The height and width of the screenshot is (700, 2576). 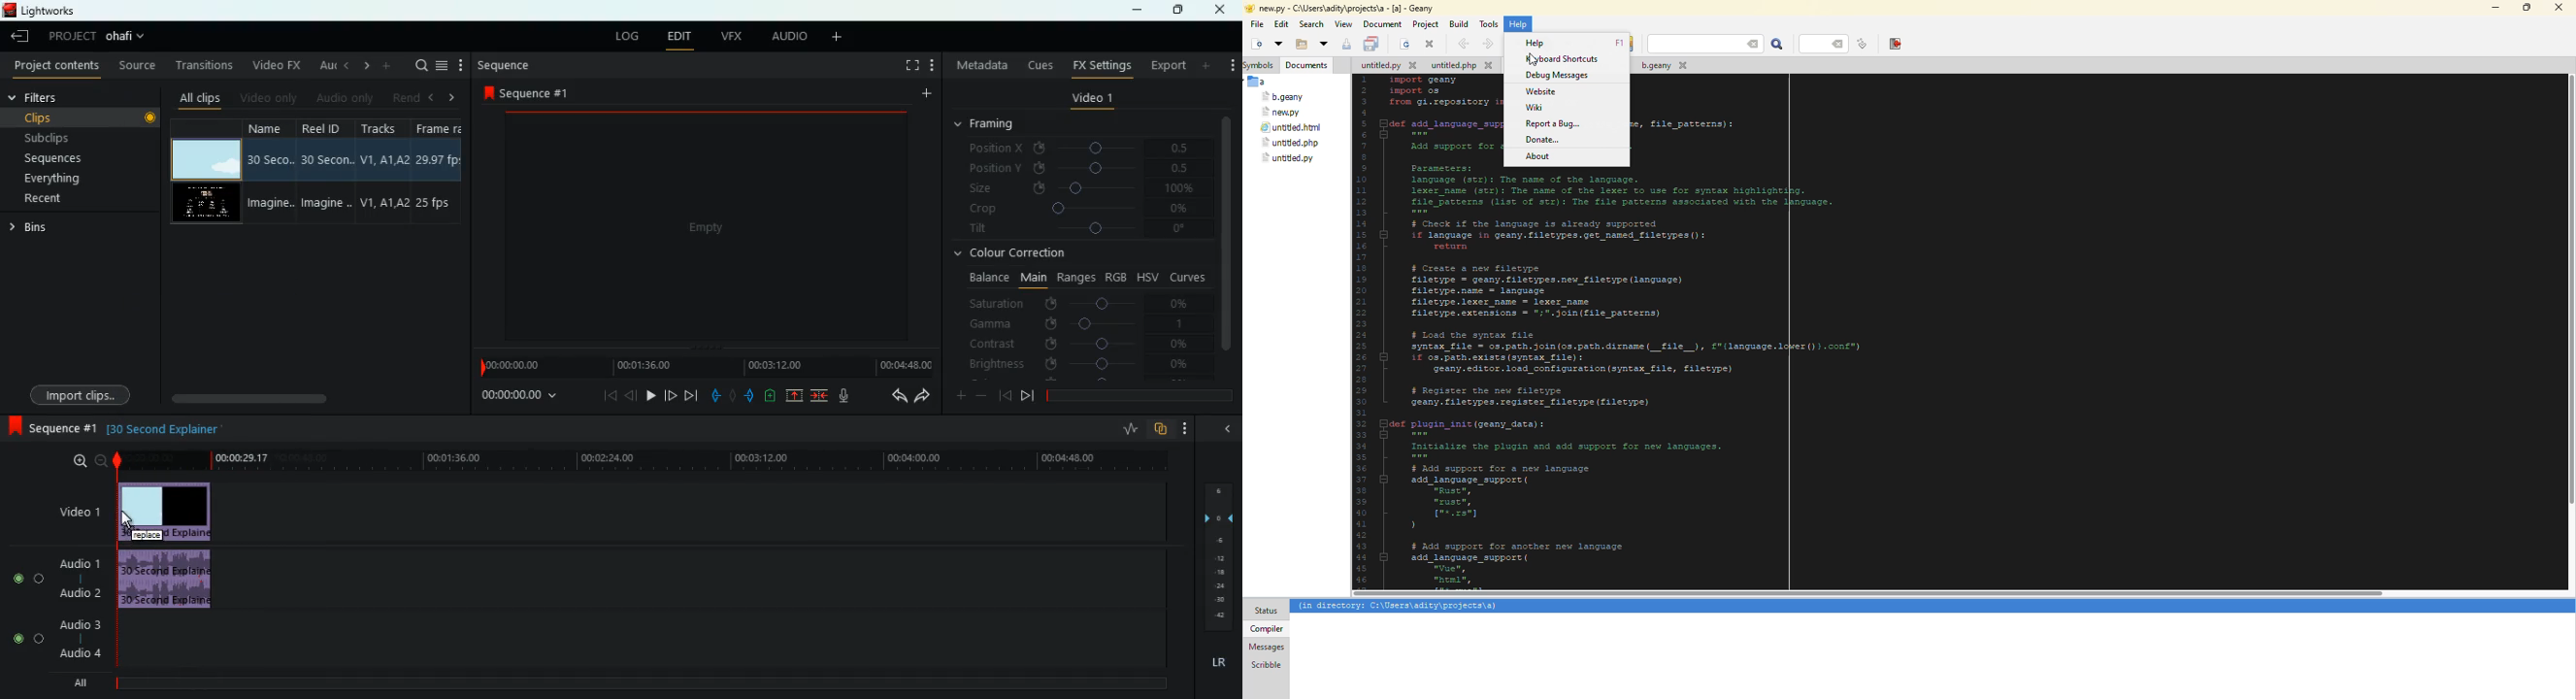 What do you see at coordinates (327, 66) in the screenshot?
I see `au` at bounding box center [327, 66].